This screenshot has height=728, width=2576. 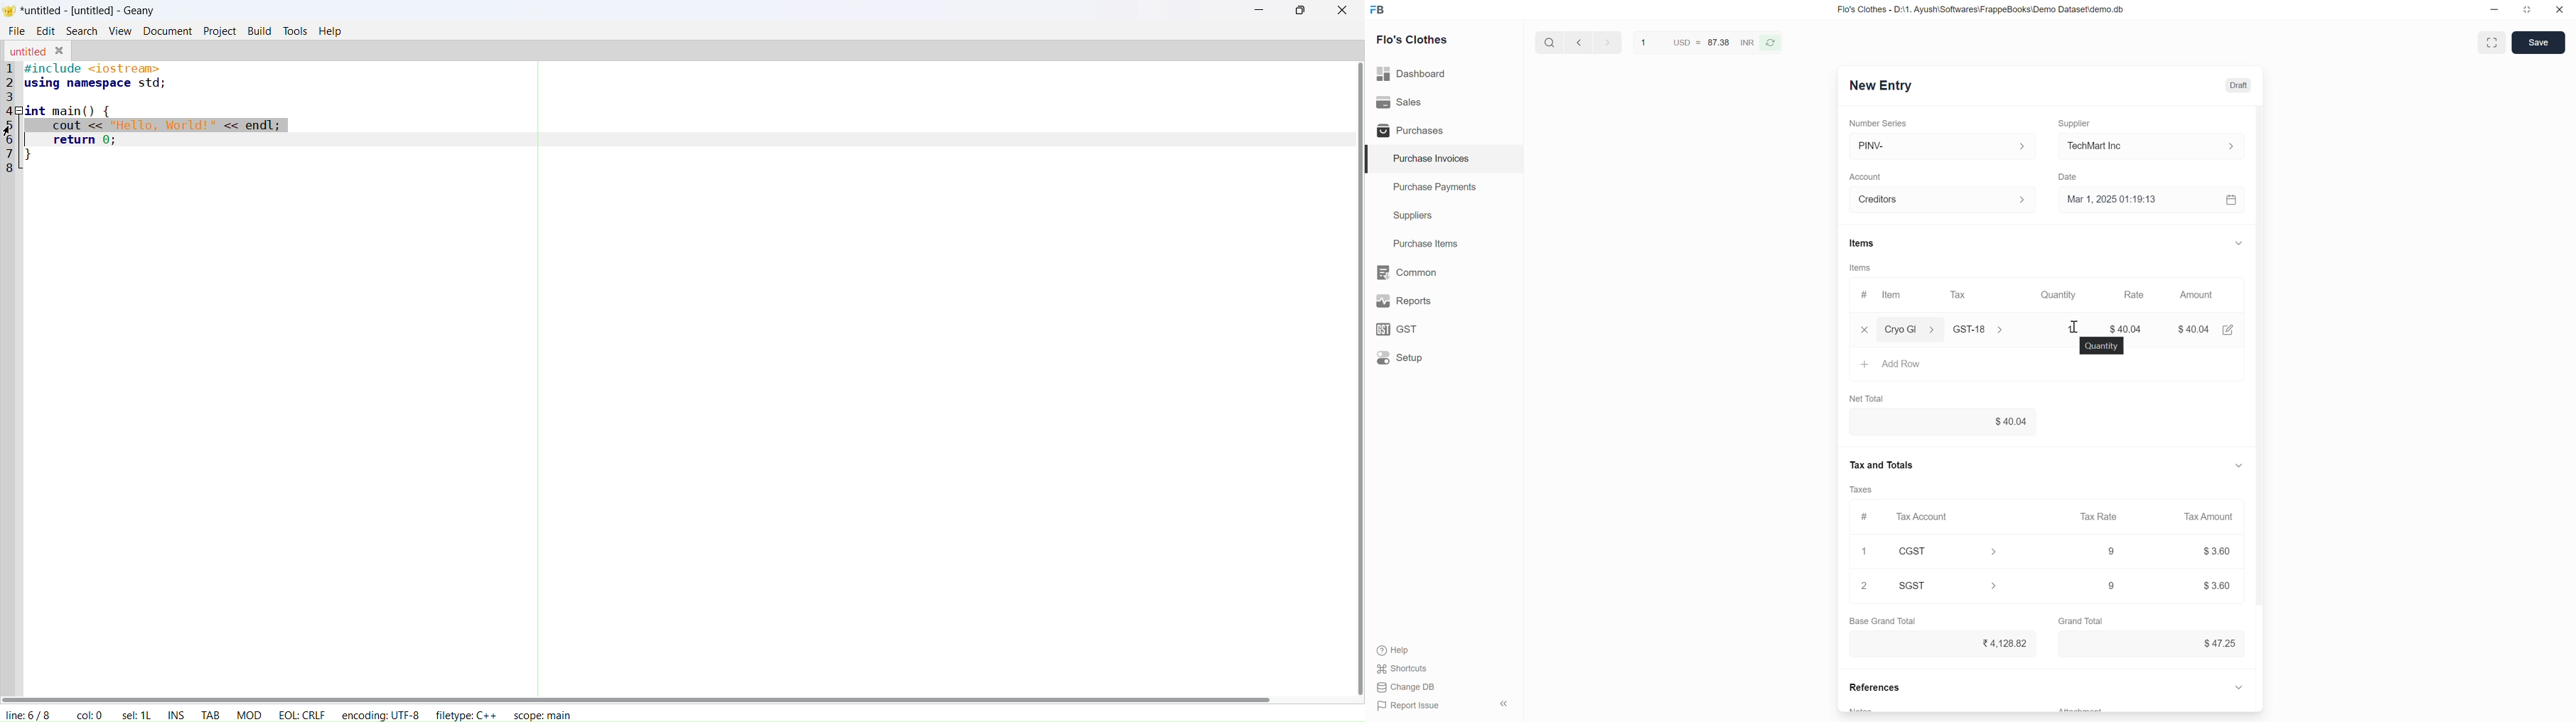 What do you see at coordinates (1880, 87) in the screenshot?
I see `New Entry` at bounding box center [1880, 87].